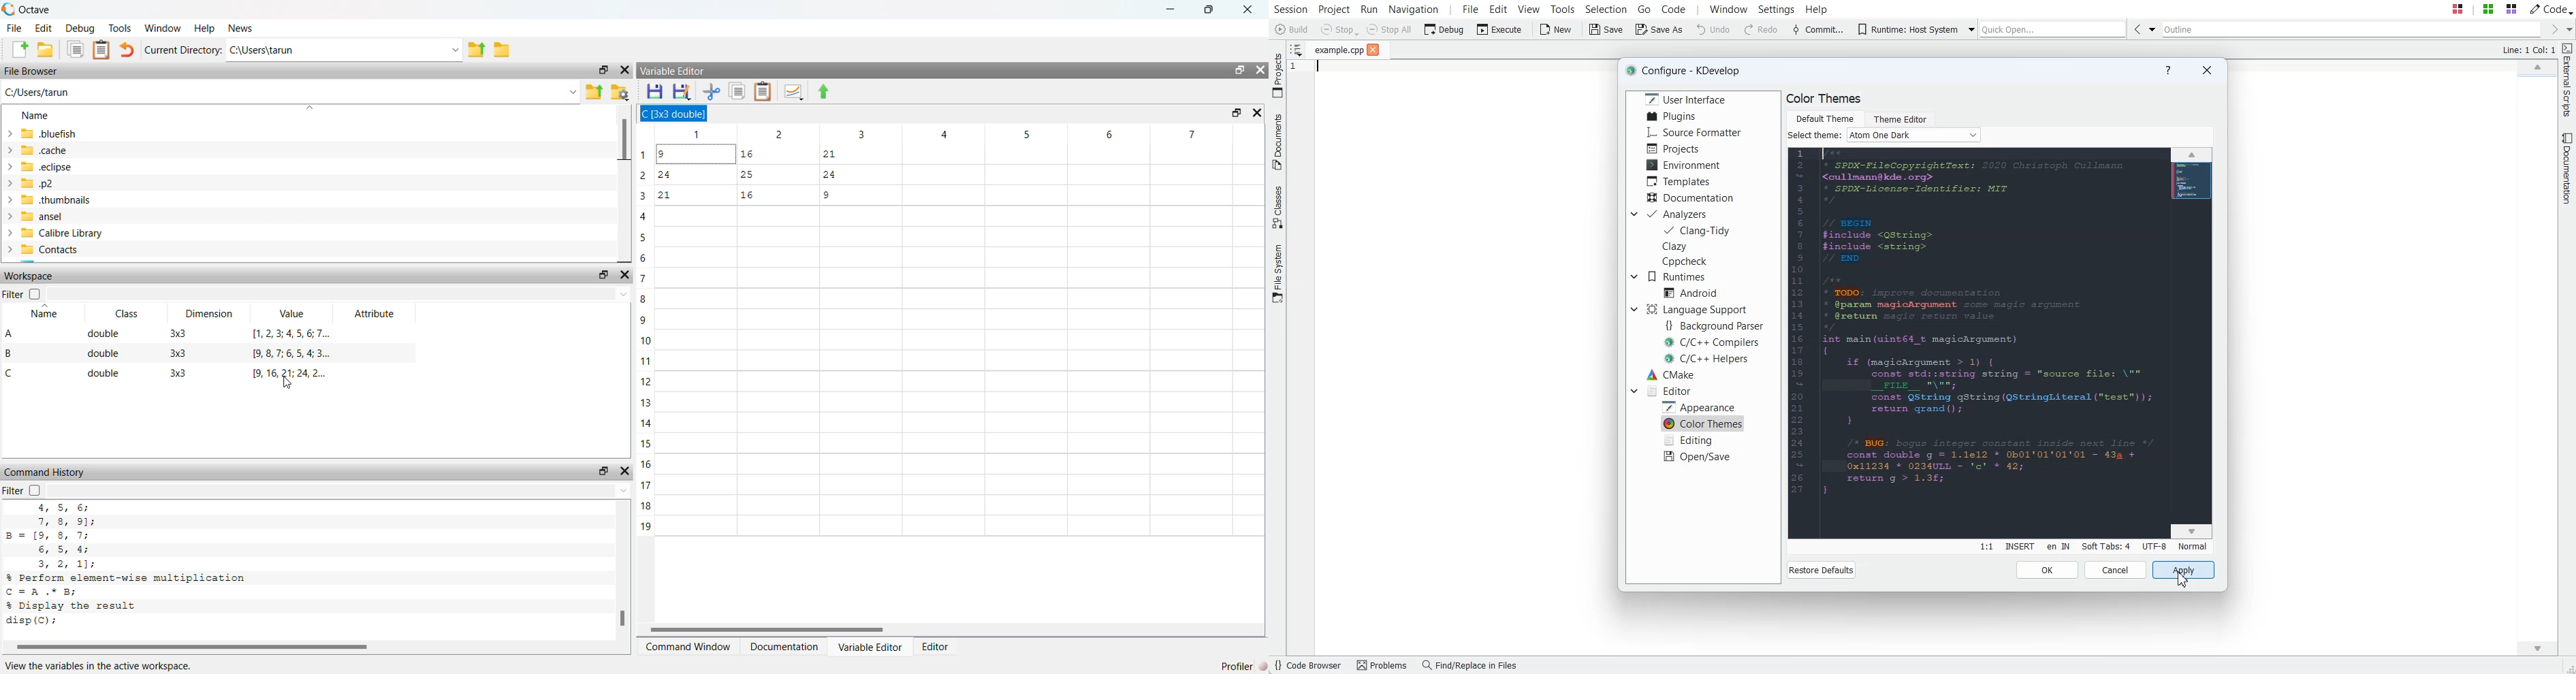 The image size is (2576, 700). I want to click on Close, so click(625, 276).